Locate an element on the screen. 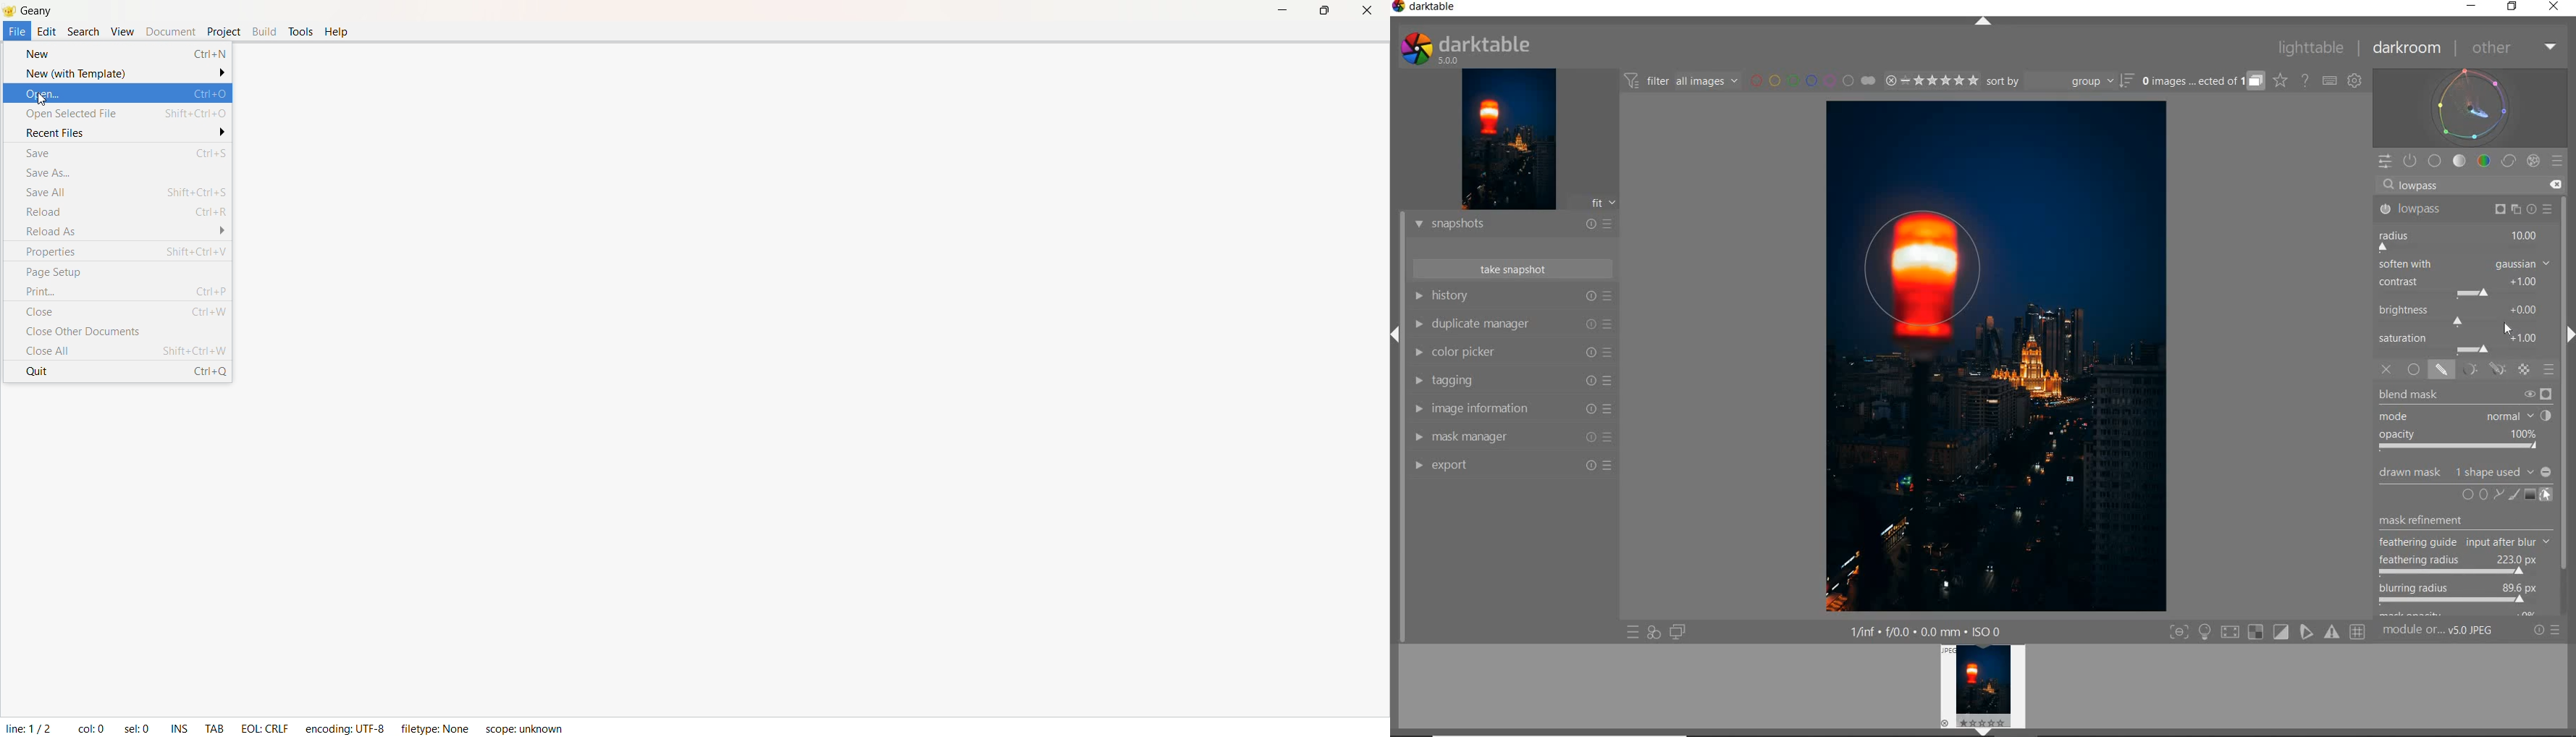 The height and width of the screenshot is (756, 2576). BASE is located at coordinates (2436, 161).